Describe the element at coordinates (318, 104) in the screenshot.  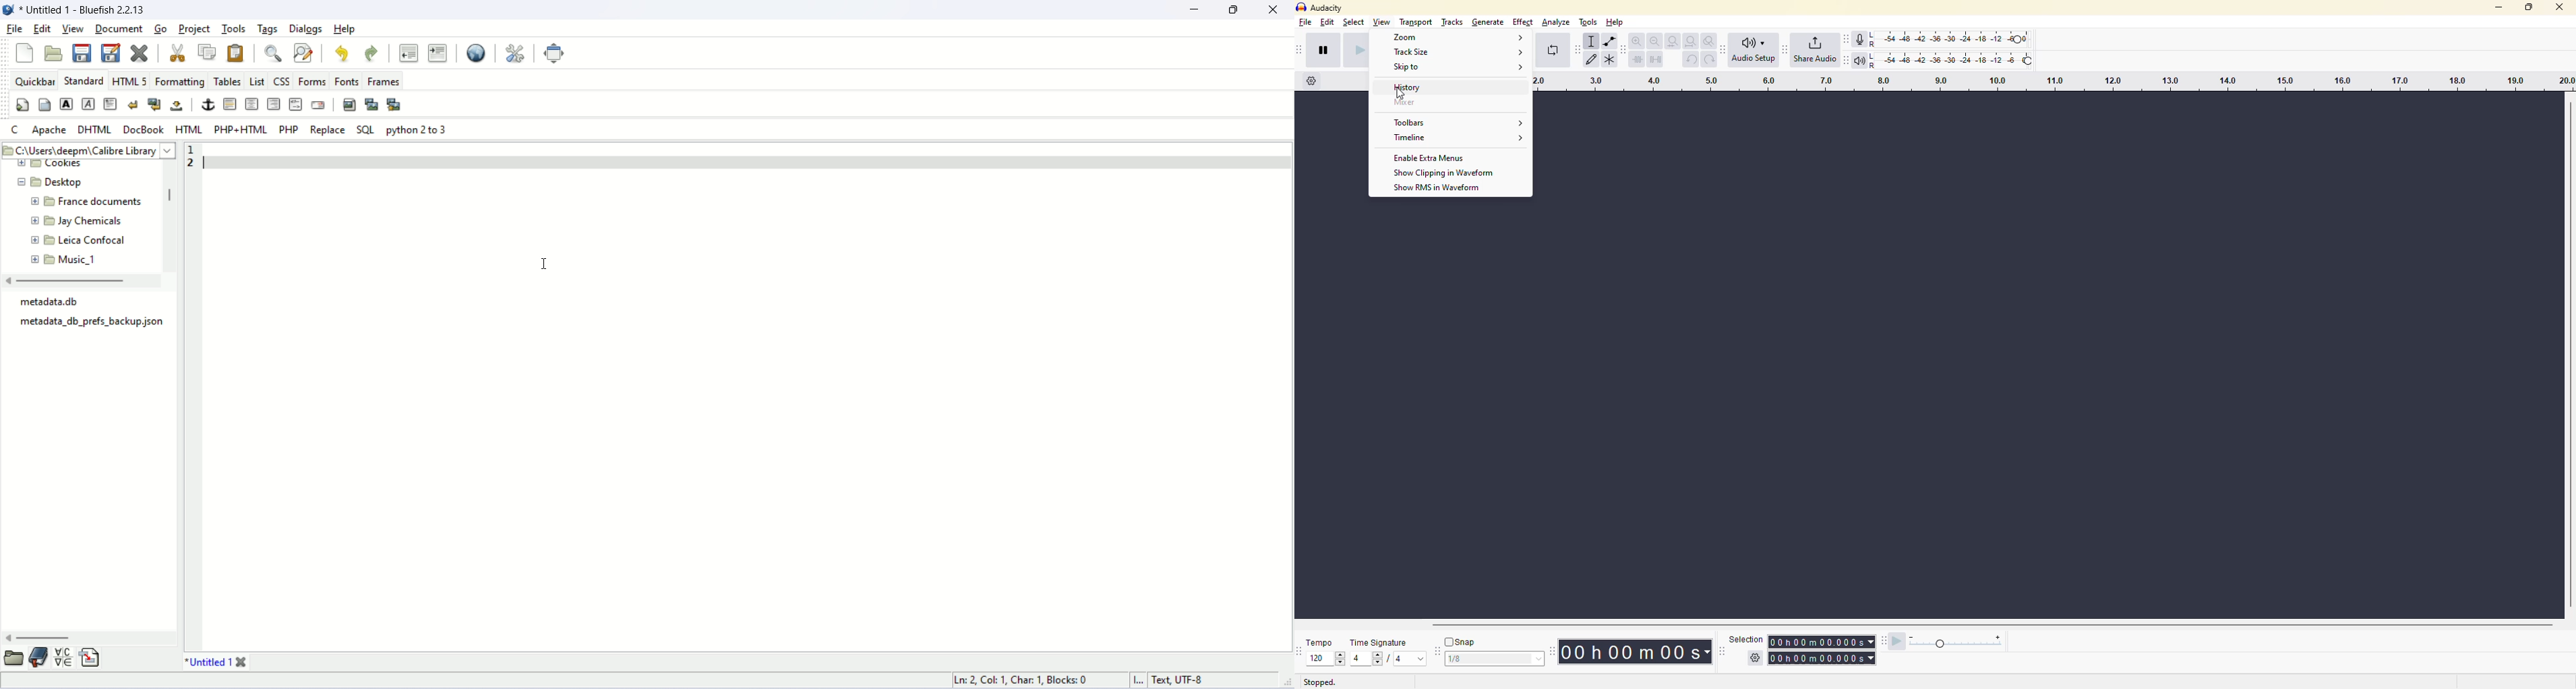
I see `email` at that location.